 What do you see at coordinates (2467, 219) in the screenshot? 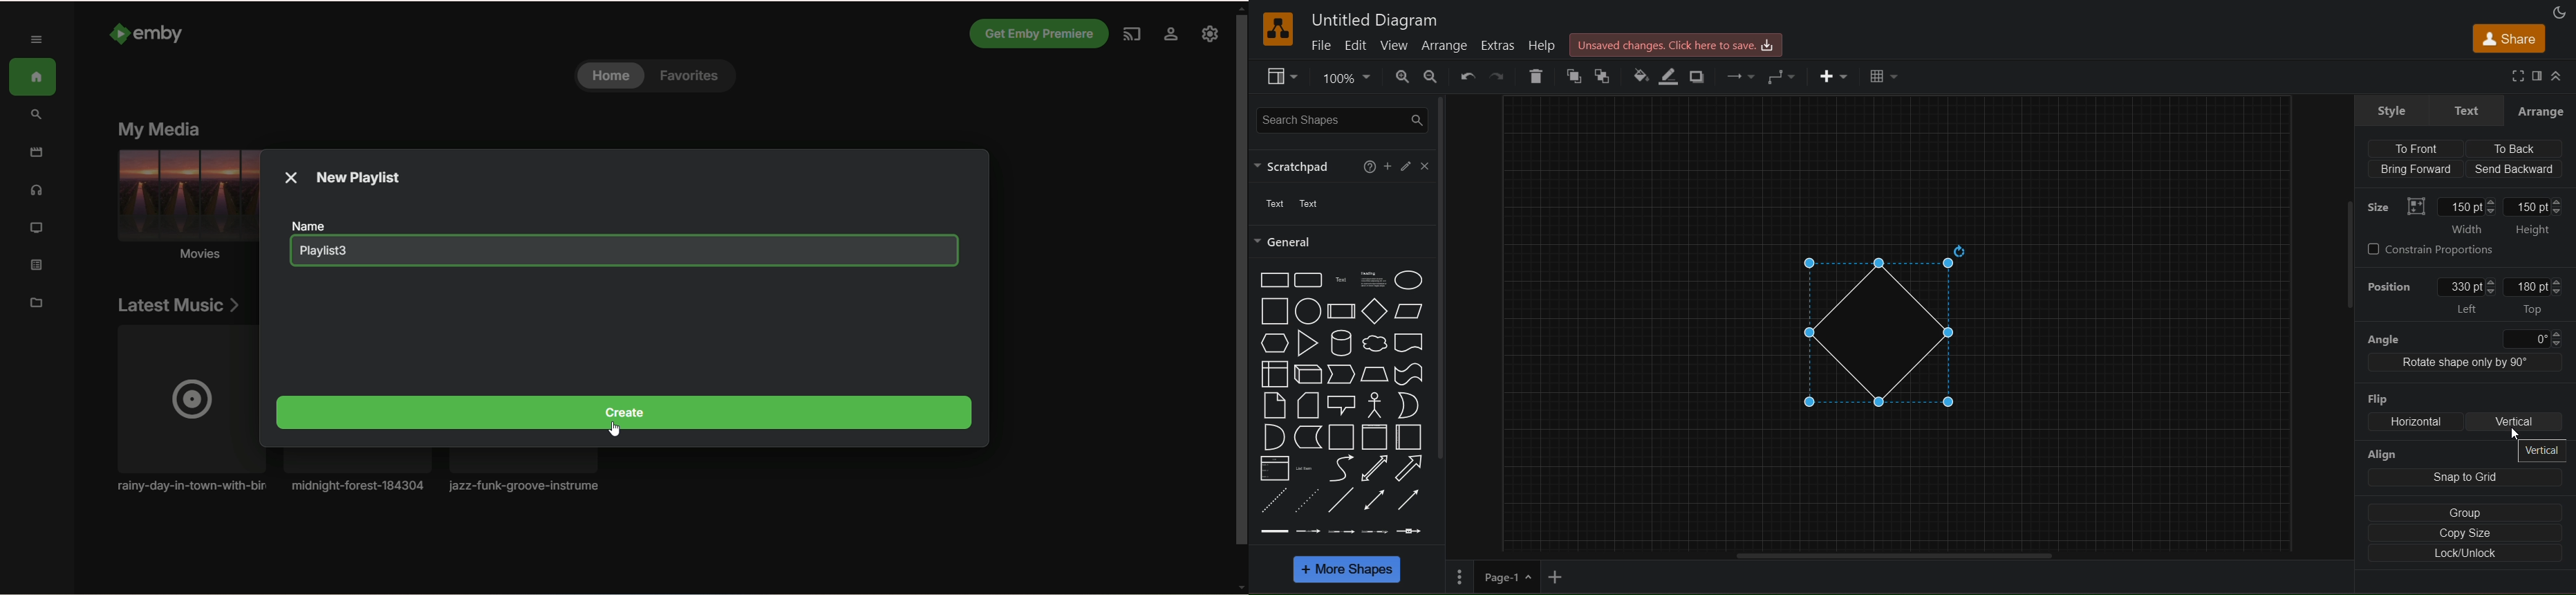
I see `width` at bounding box center [2467, 219].